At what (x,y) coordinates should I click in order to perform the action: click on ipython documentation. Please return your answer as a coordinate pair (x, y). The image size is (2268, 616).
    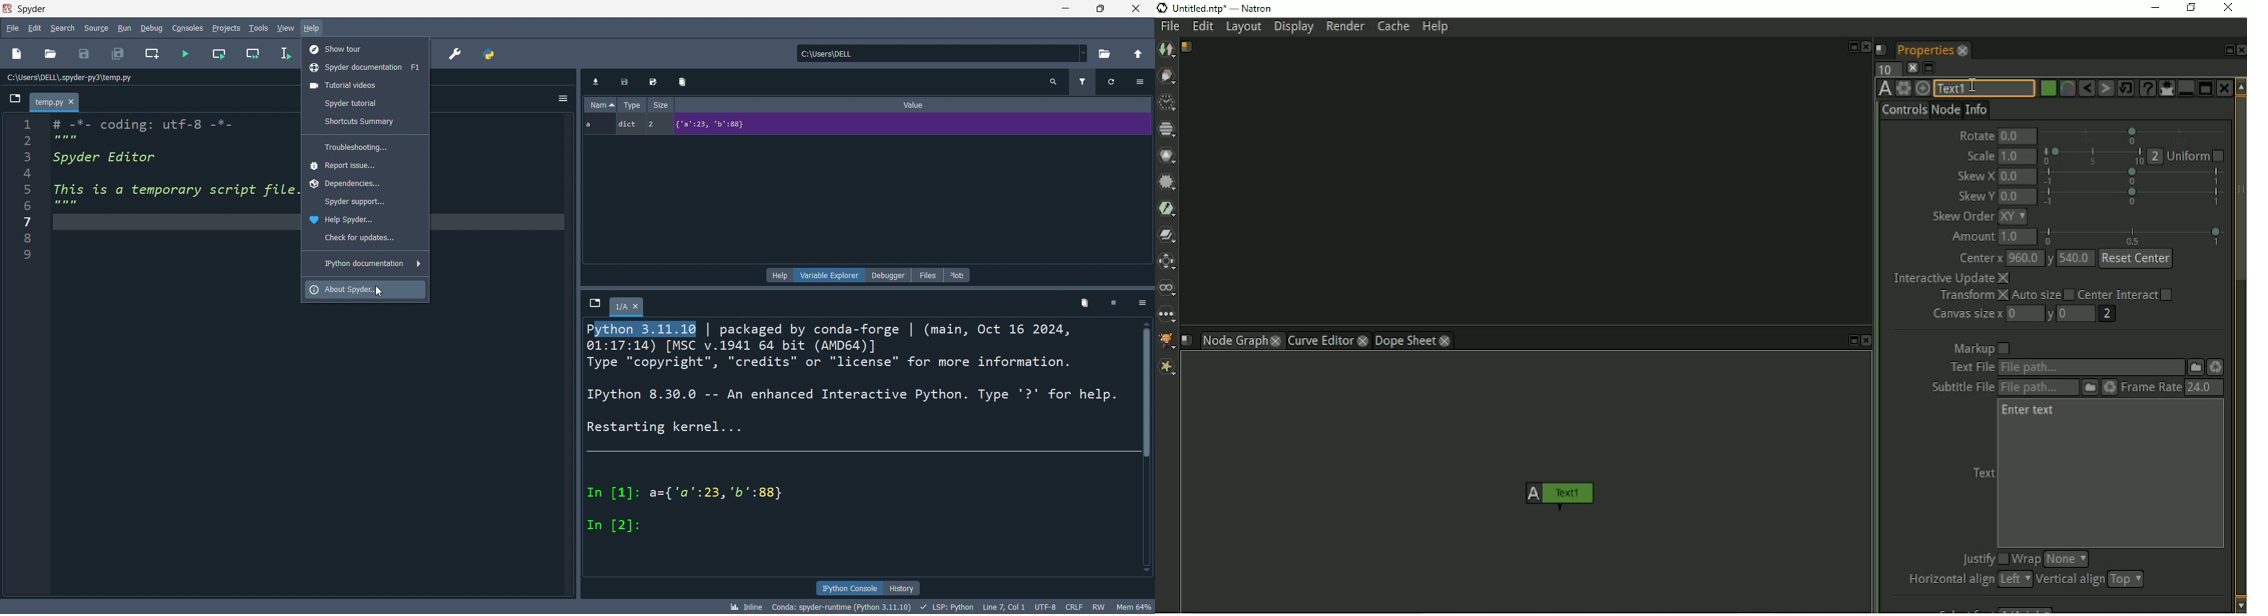
    Looking at the image, I should click on (367, 262).